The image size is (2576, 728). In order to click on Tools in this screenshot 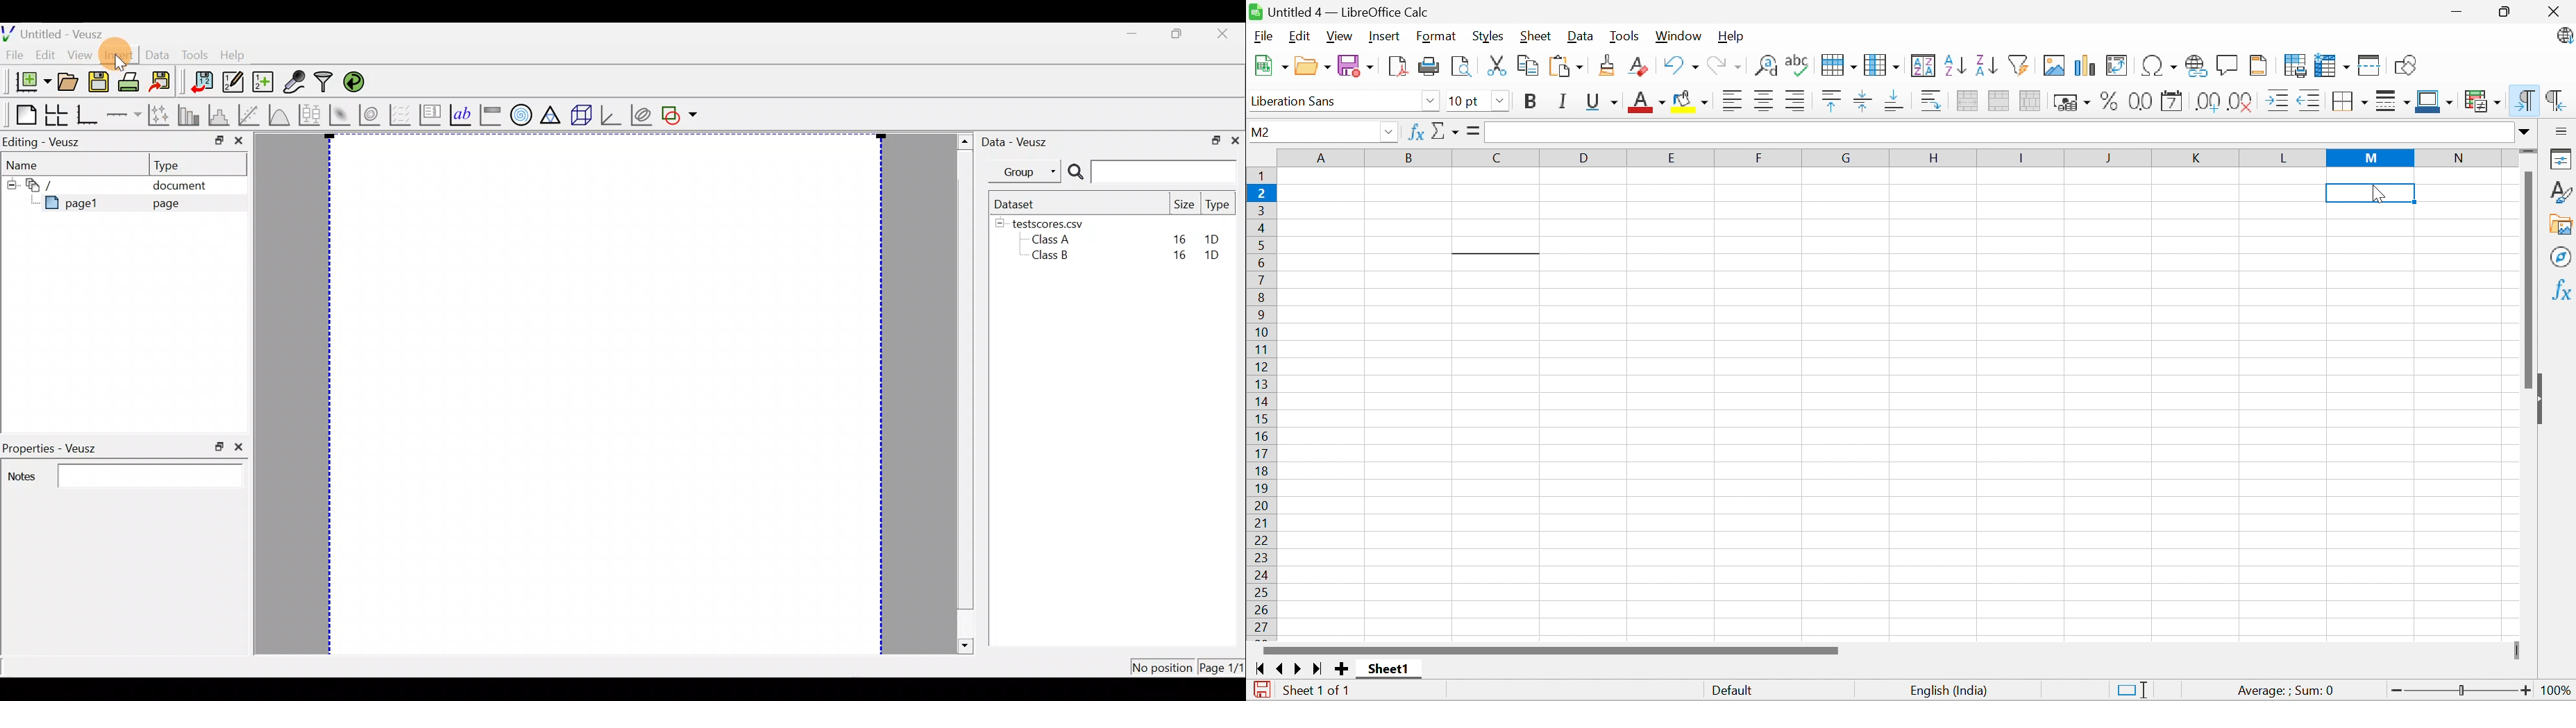, I will do `click(1624, 37)`.